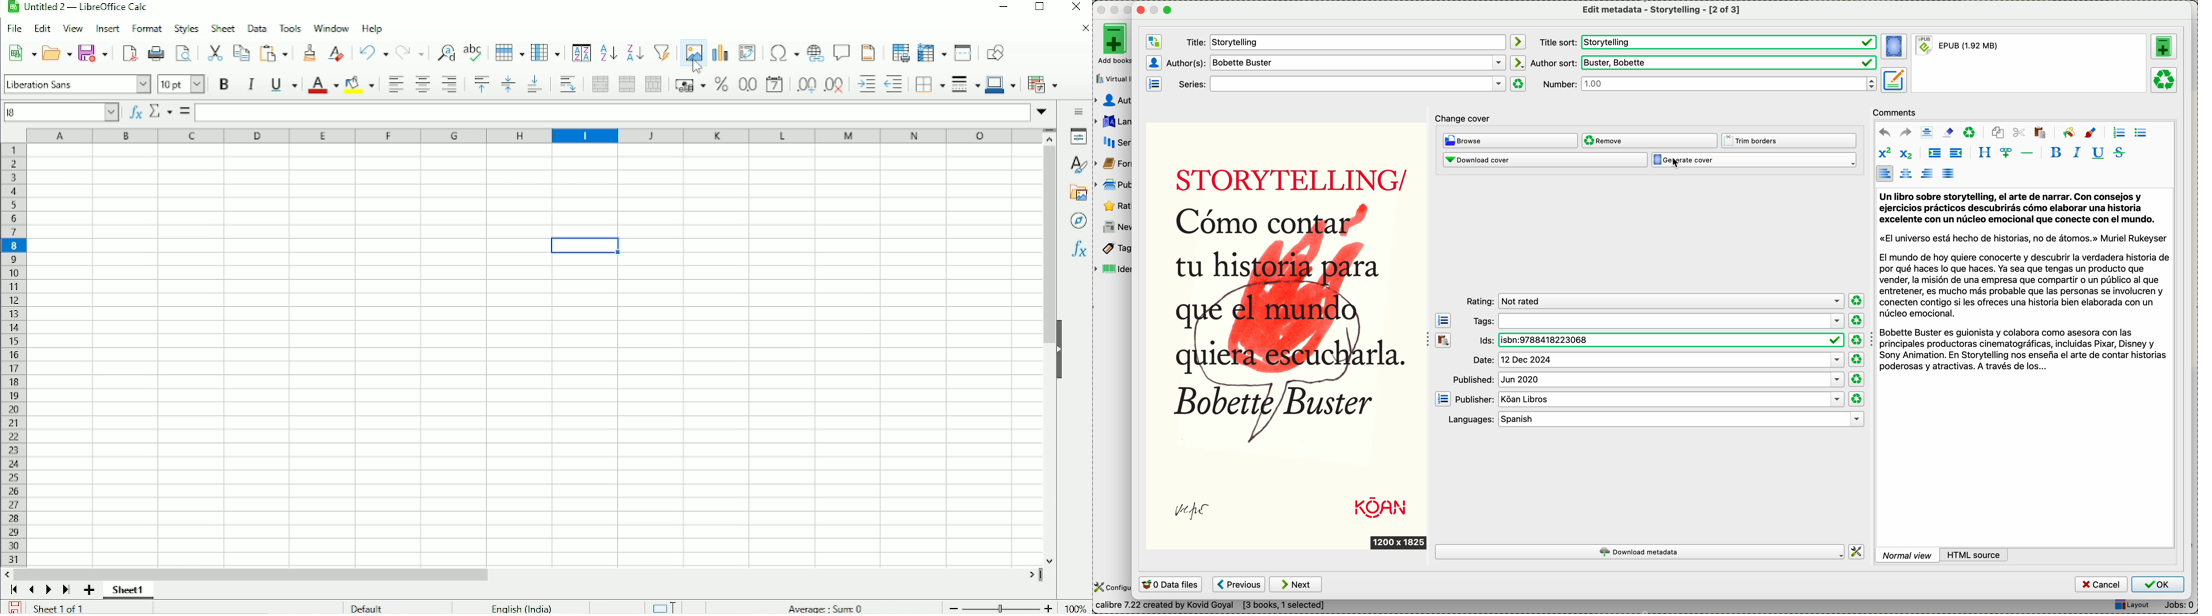 Image resolution: width=2212 pixels, height=616 pixels. I want to click on ordered list, so click(2118, 132).